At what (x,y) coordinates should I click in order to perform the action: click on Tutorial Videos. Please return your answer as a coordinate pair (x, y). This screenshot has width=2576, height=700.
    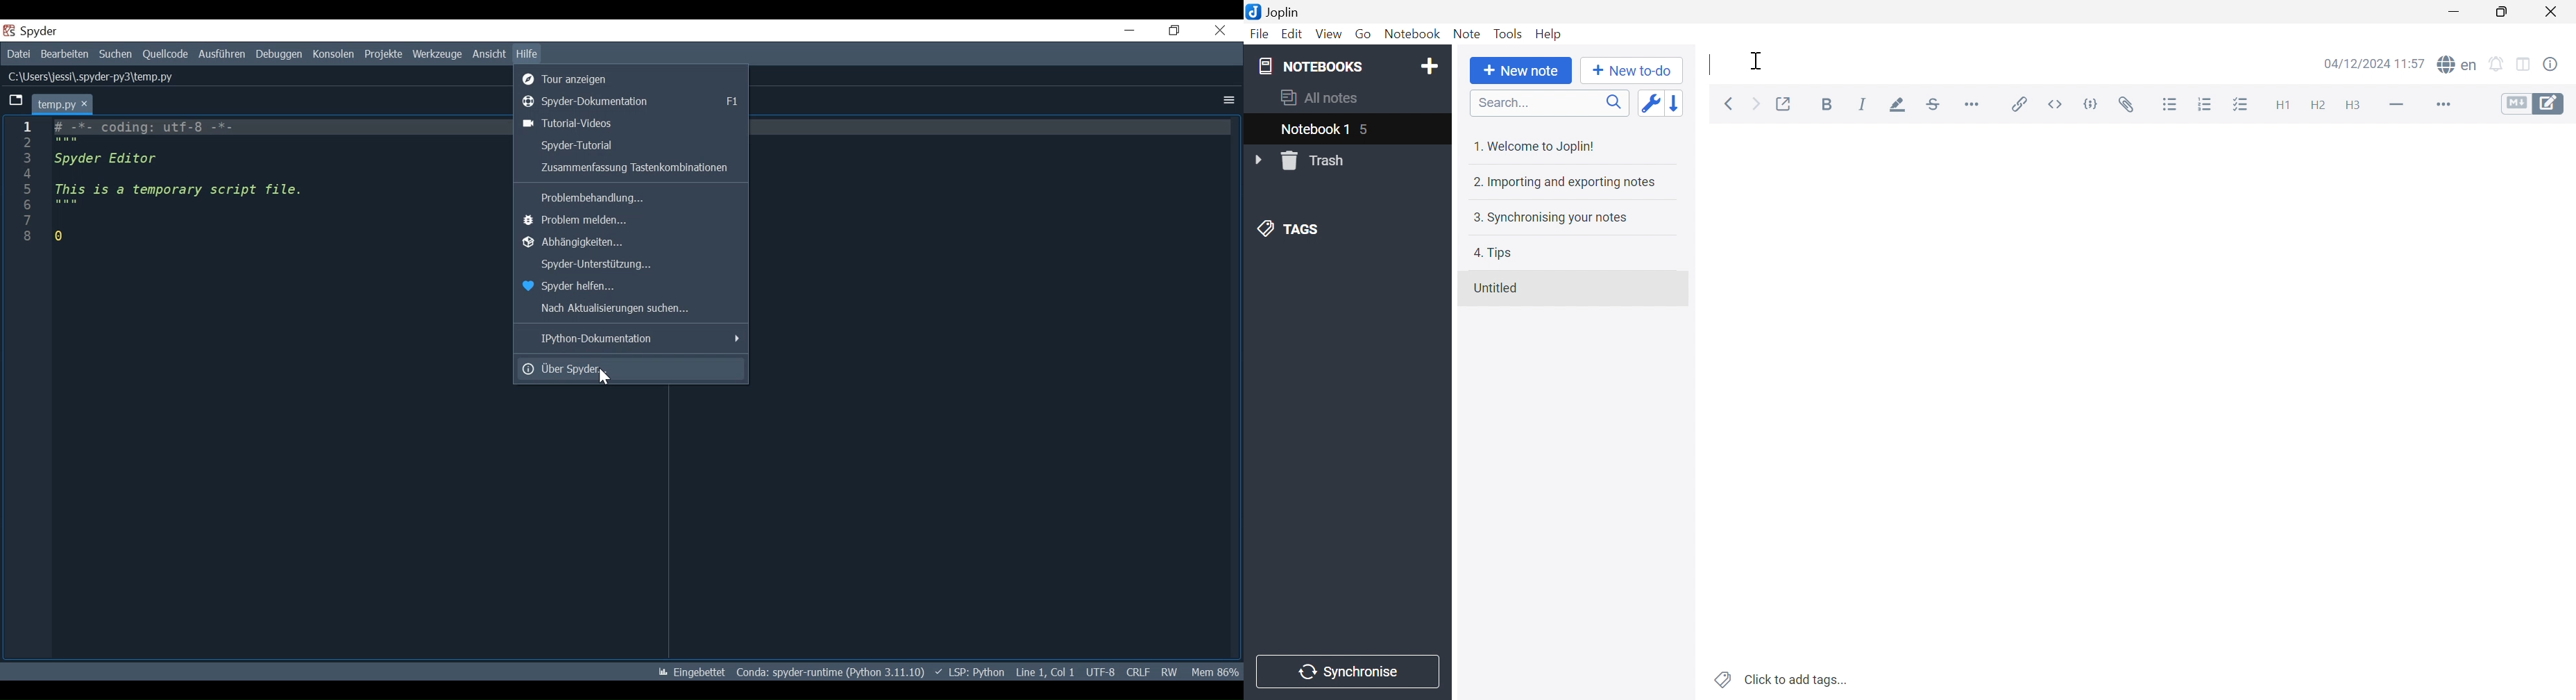
    Looking at the image, I should click on (632, 123).